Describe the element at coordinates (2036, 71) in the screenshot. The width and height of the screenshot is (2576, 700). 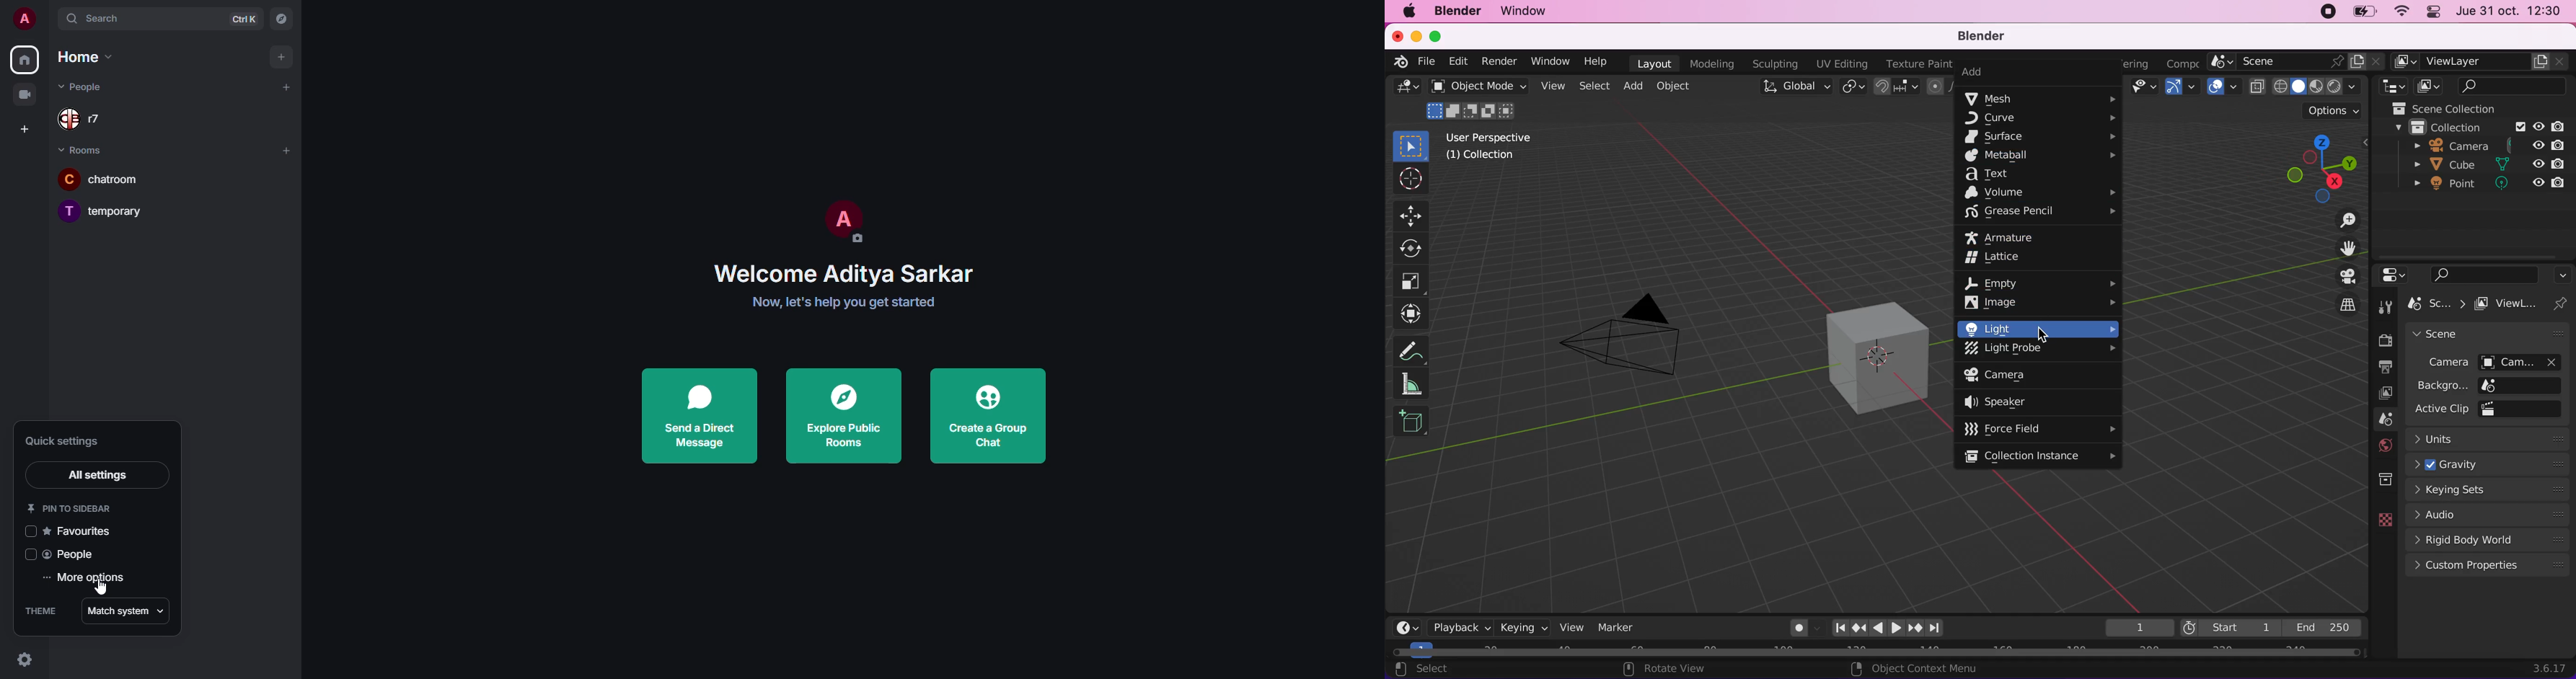
I see `add` at that location.